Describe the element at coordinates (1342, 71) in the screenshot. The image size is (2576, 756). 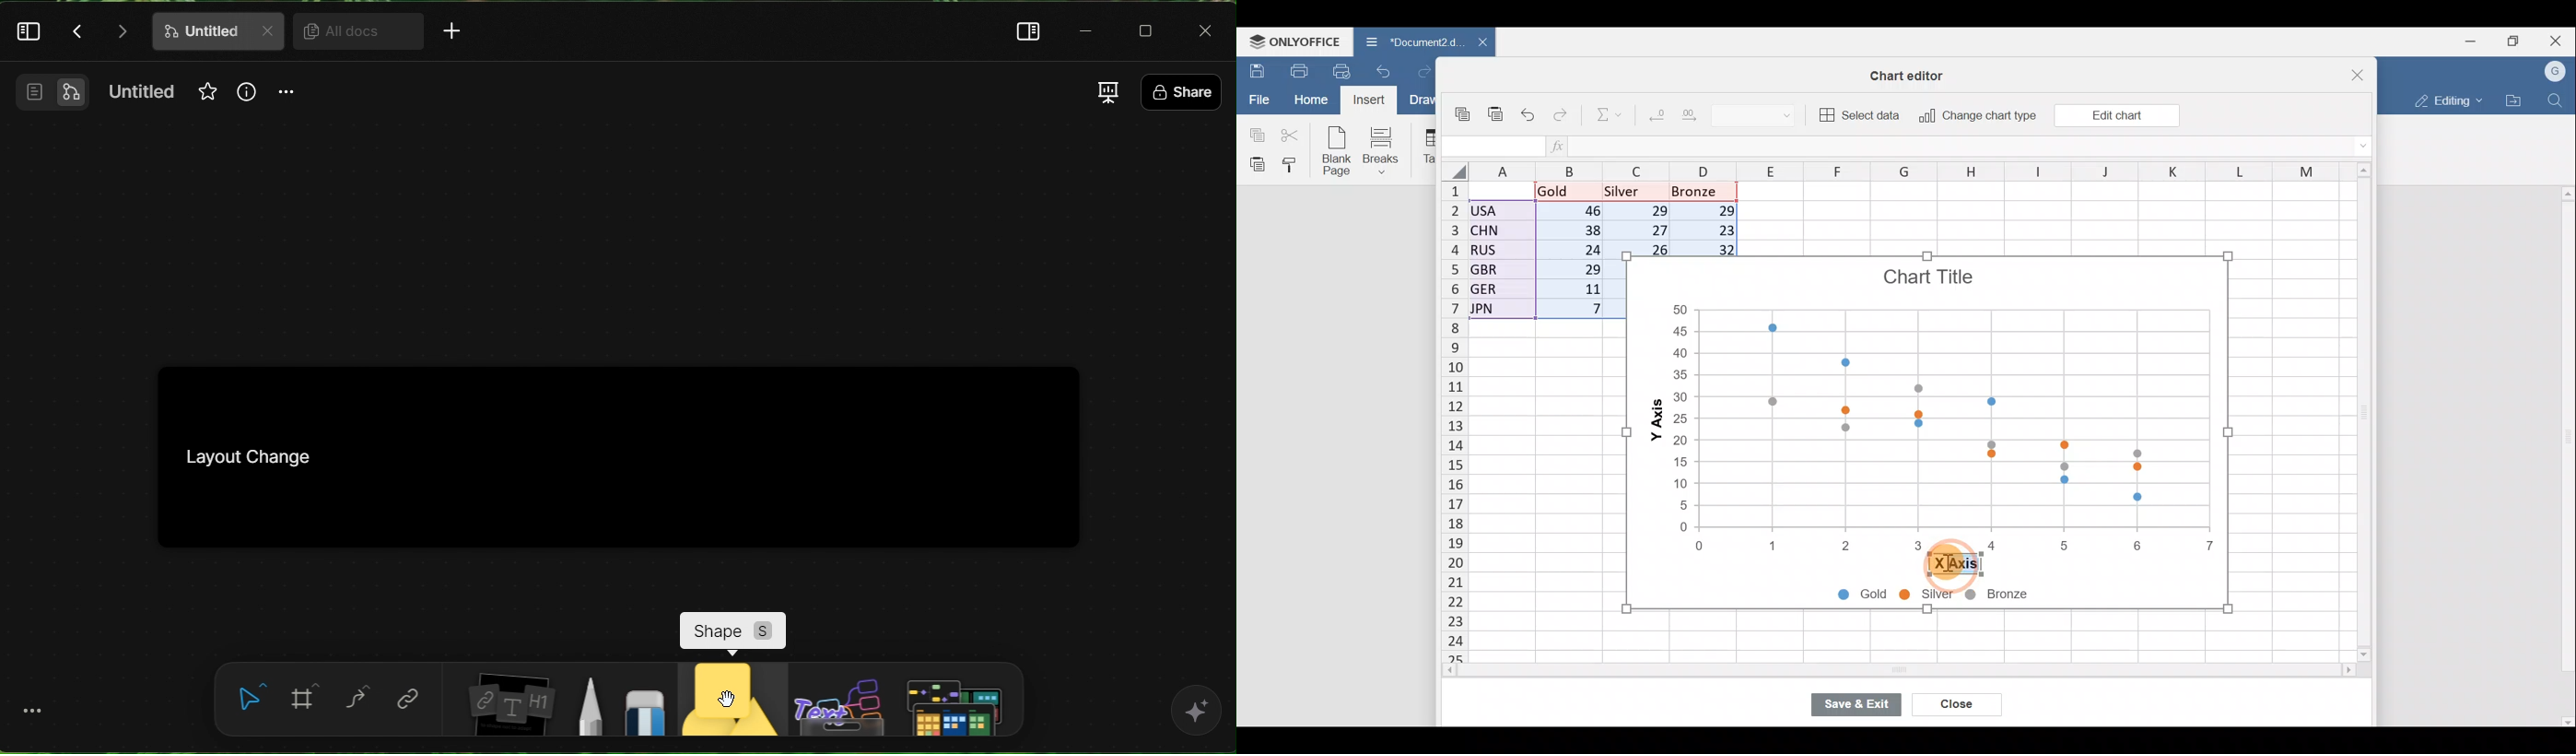
I see `Quick print` at that location.